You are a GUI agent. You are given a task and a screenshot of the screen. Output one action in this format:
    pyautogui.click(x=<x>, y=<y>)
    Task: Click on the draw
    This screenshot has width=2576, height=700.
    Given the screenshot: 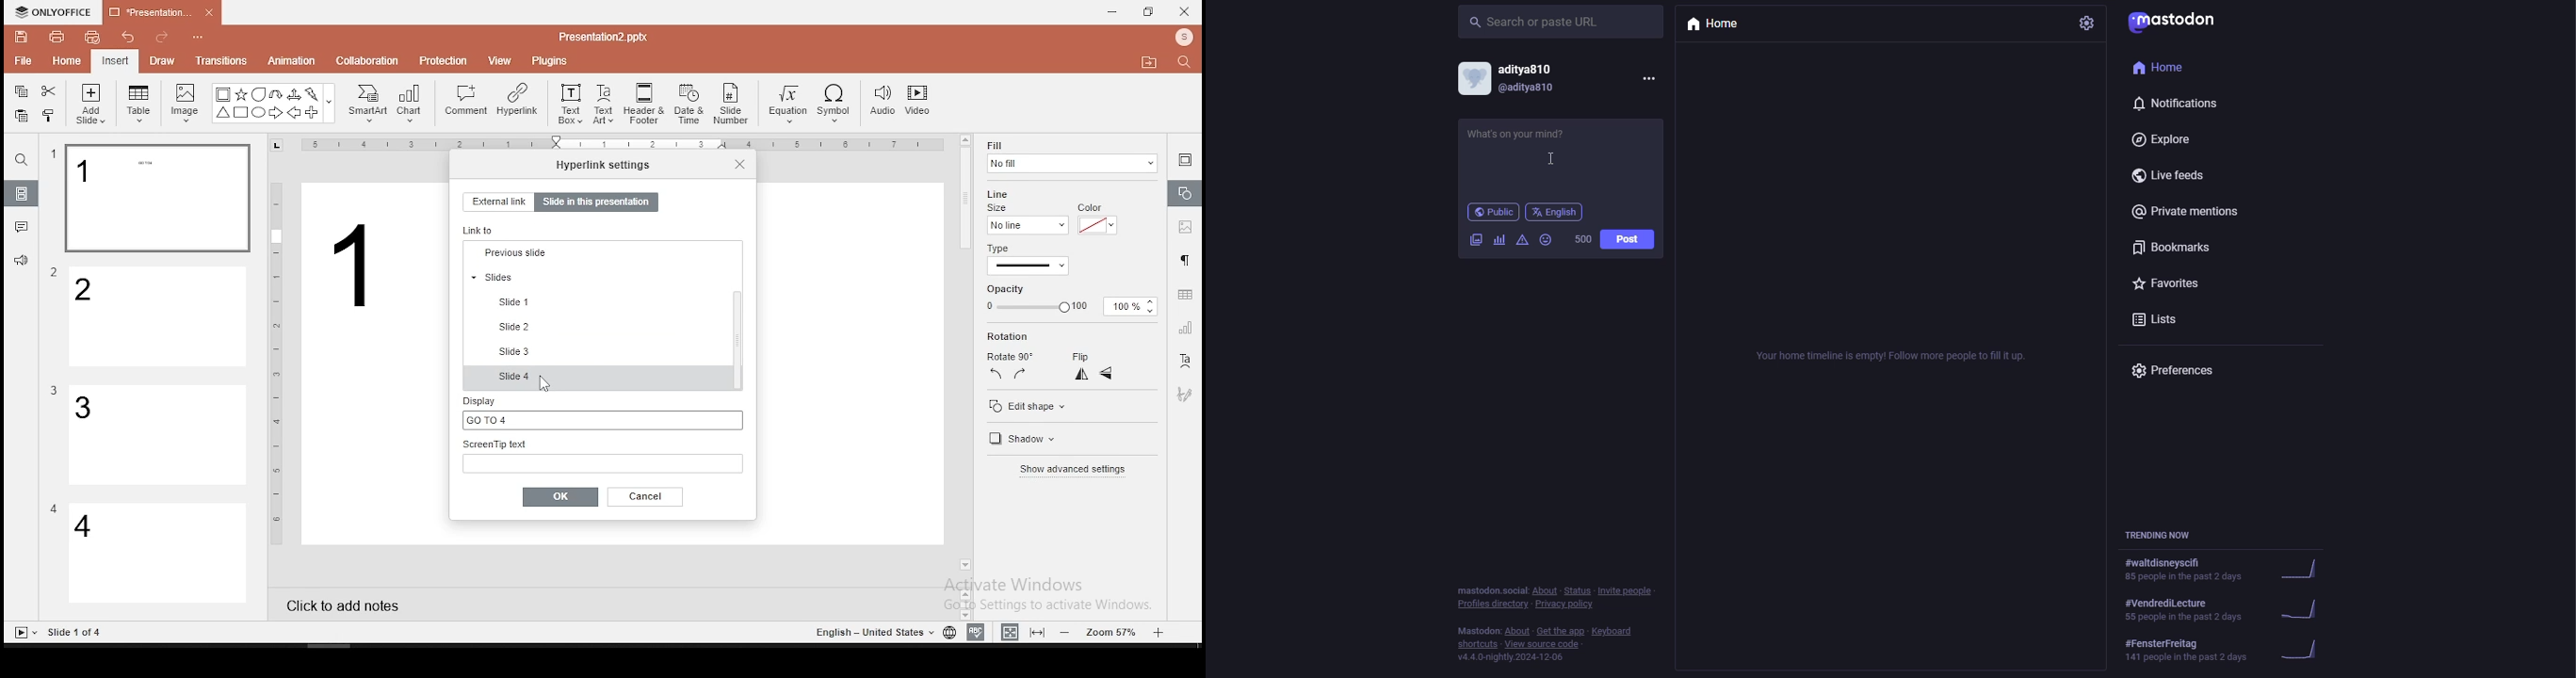 What is the action you would take?
    pyautogui.click(x=163, y=60)
    